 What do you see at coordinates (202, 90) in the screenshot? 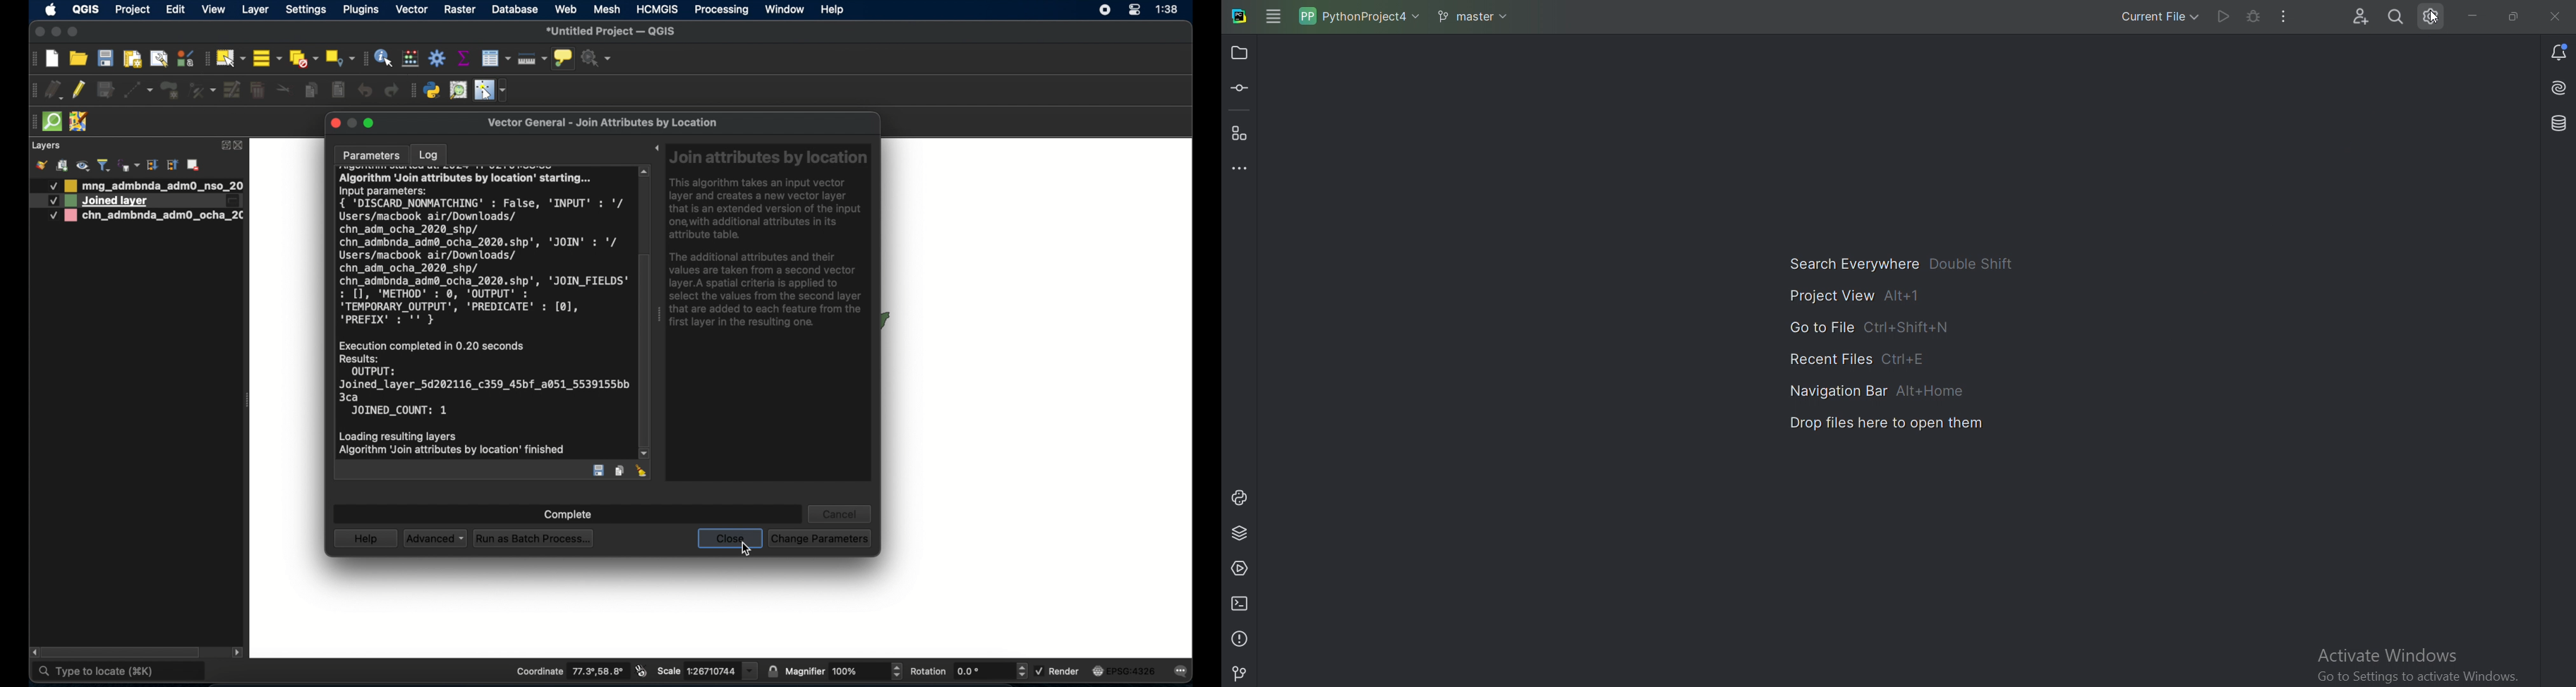
I see `vertex tool` at bounding box center [202, 90].